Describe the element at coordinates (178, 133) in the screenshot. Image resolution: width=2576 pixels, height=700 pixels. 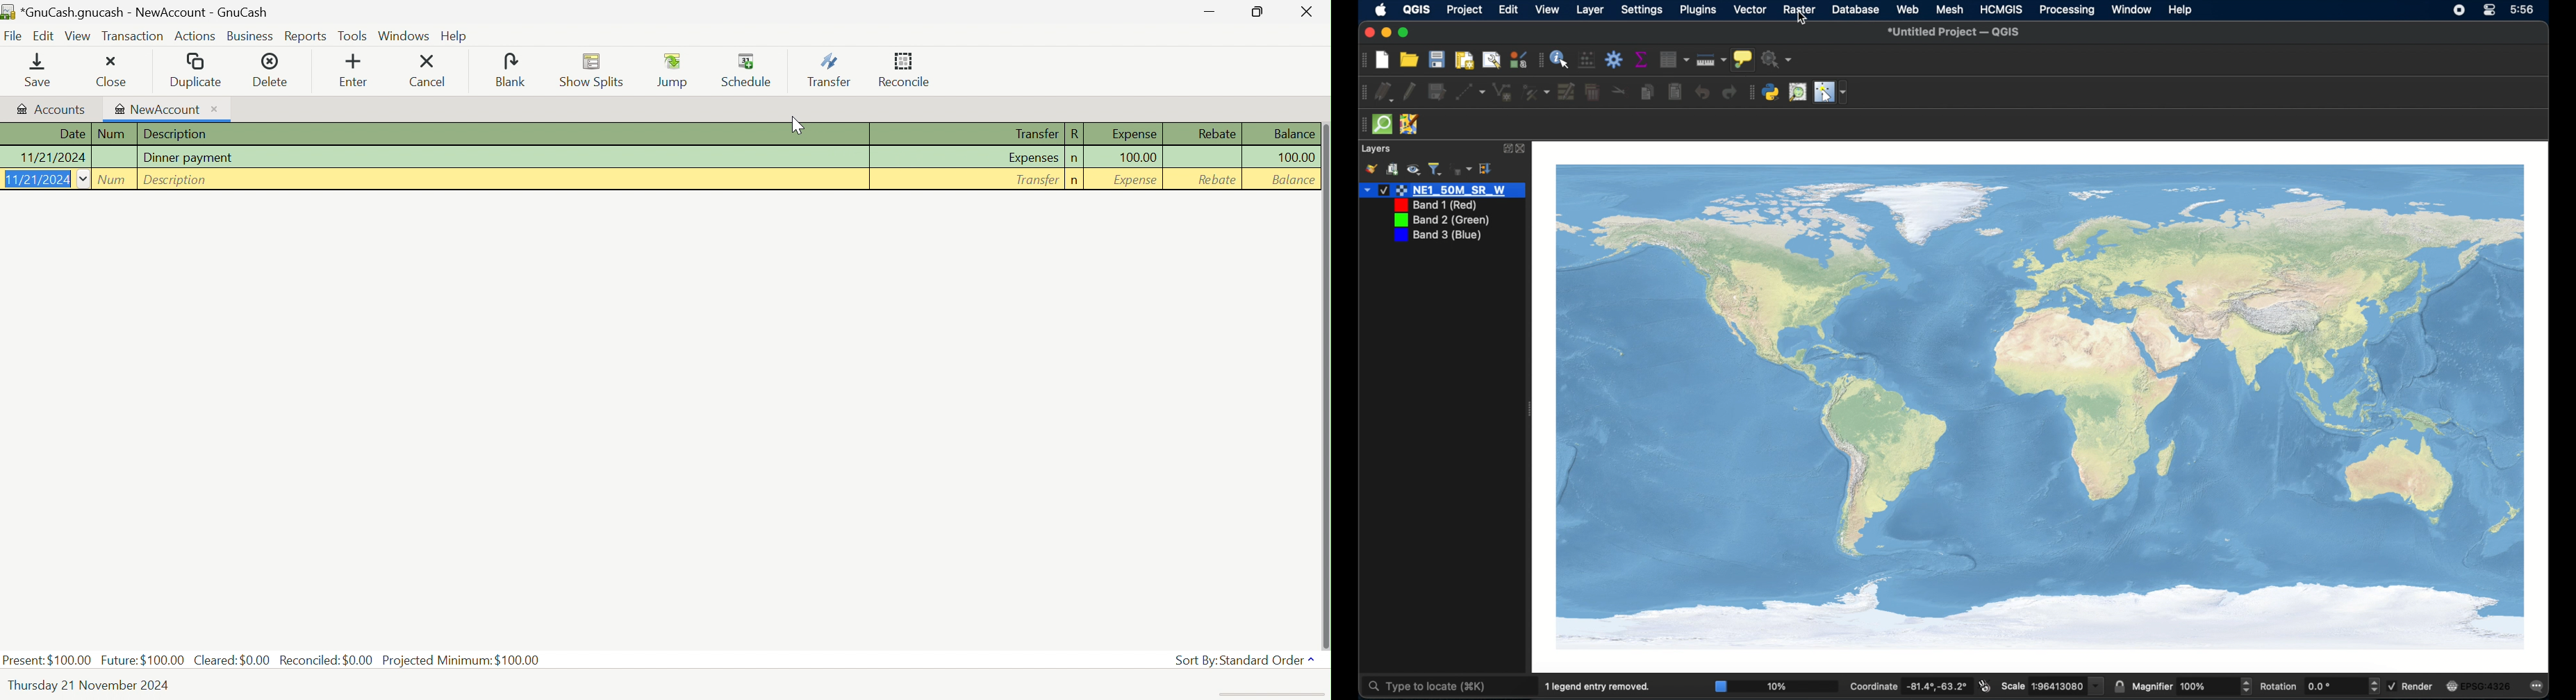
I see `Description` at that location.